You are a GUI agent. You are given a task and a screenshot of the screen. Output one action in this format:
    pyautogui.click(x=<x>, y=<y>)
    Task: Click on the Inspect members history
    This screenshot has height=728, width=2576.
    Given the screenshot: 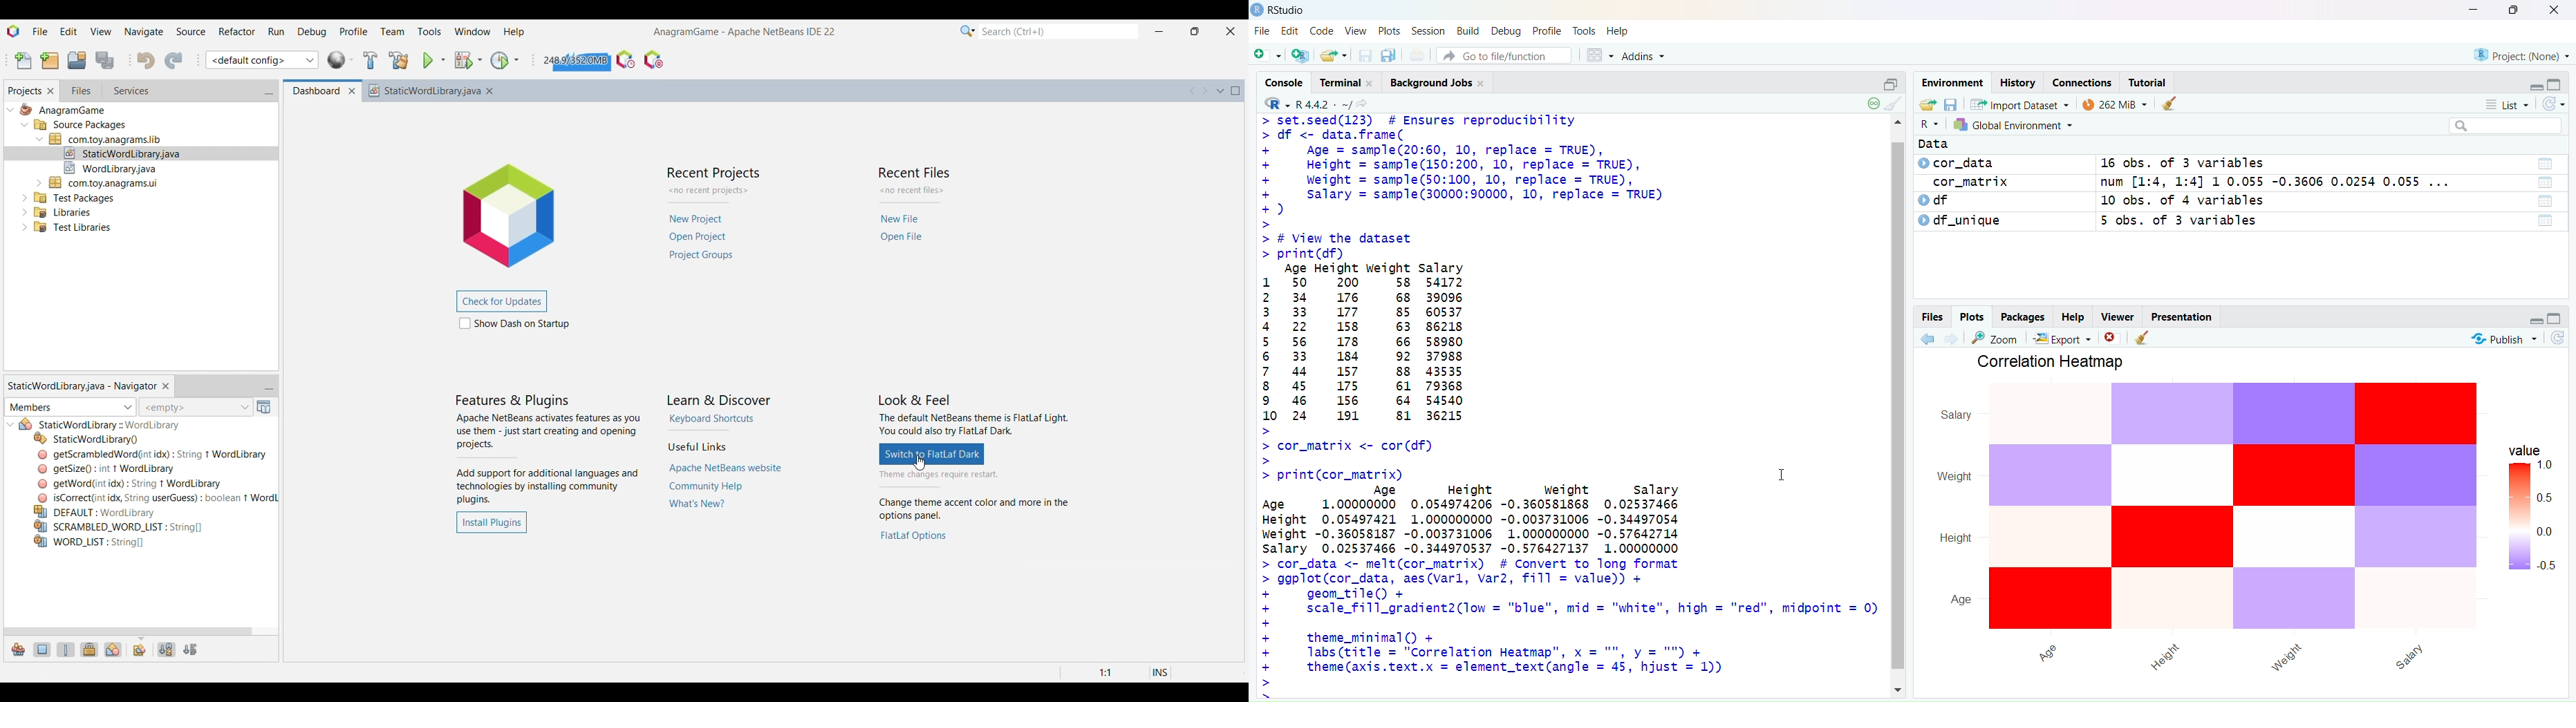 What is the action you would take?
    pyautogui.click(x=195, y=407)
    